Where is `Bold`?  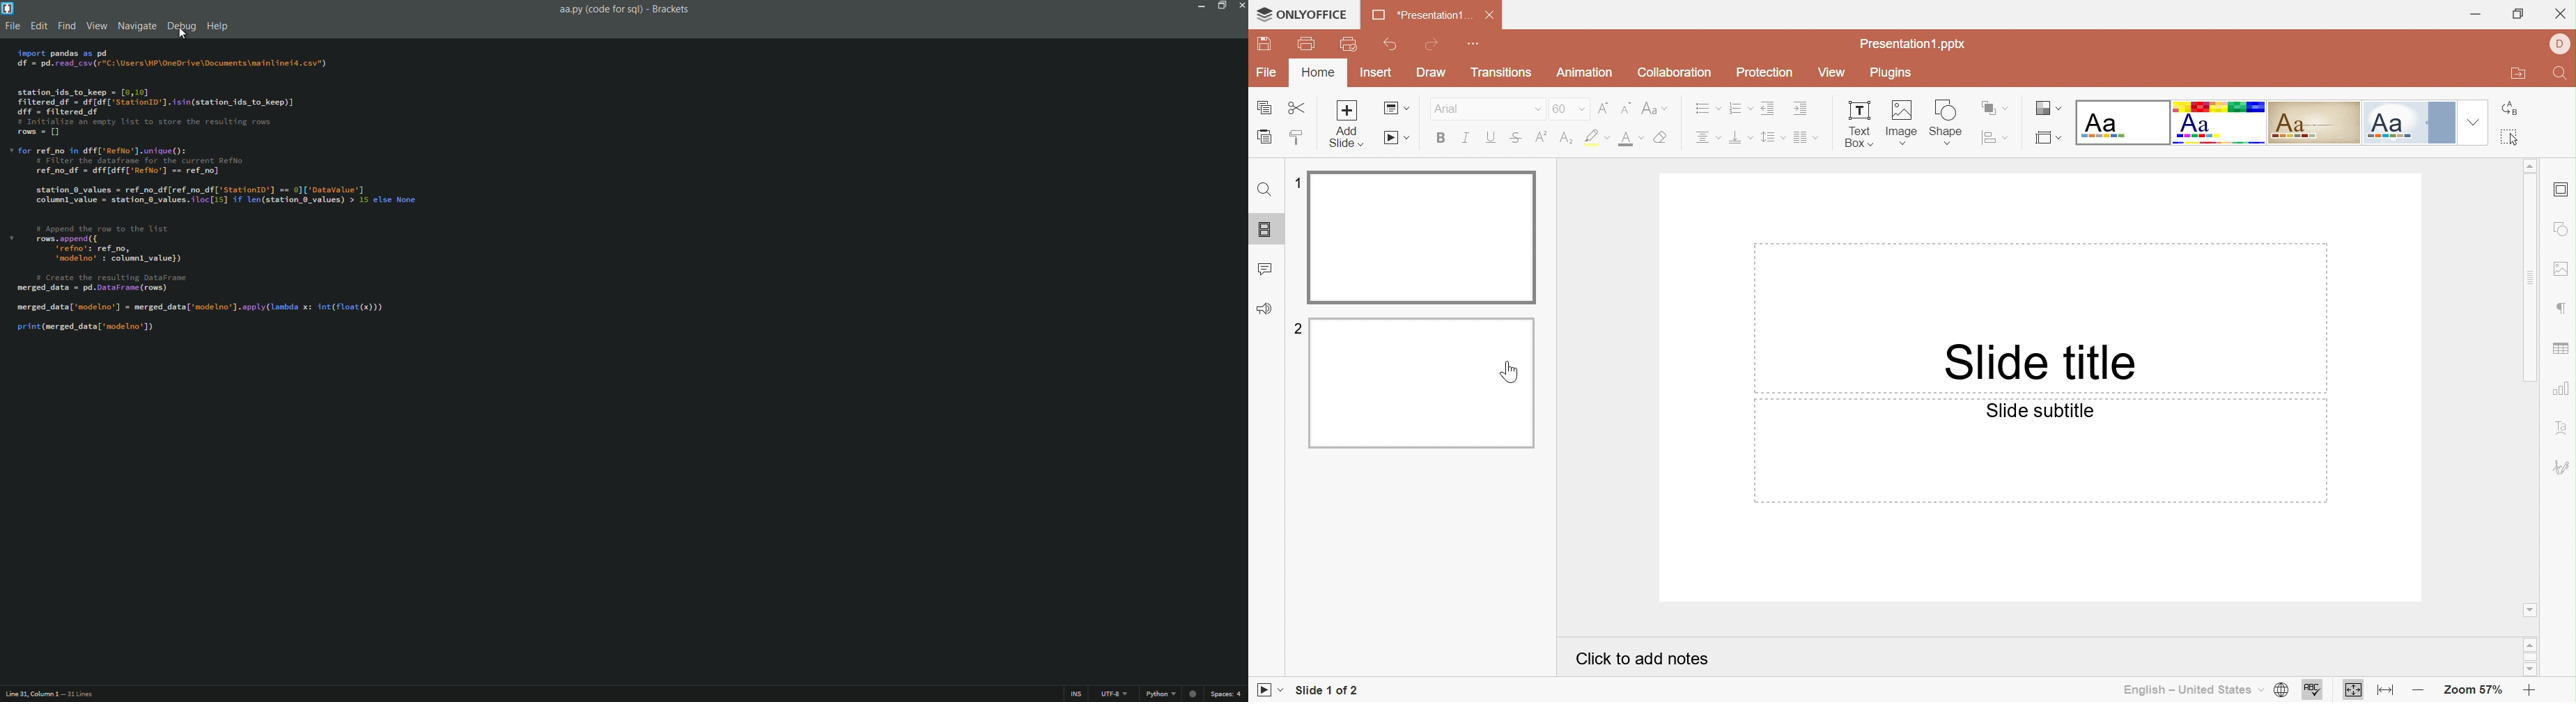
Bold is located at coordinates (1444, 138).